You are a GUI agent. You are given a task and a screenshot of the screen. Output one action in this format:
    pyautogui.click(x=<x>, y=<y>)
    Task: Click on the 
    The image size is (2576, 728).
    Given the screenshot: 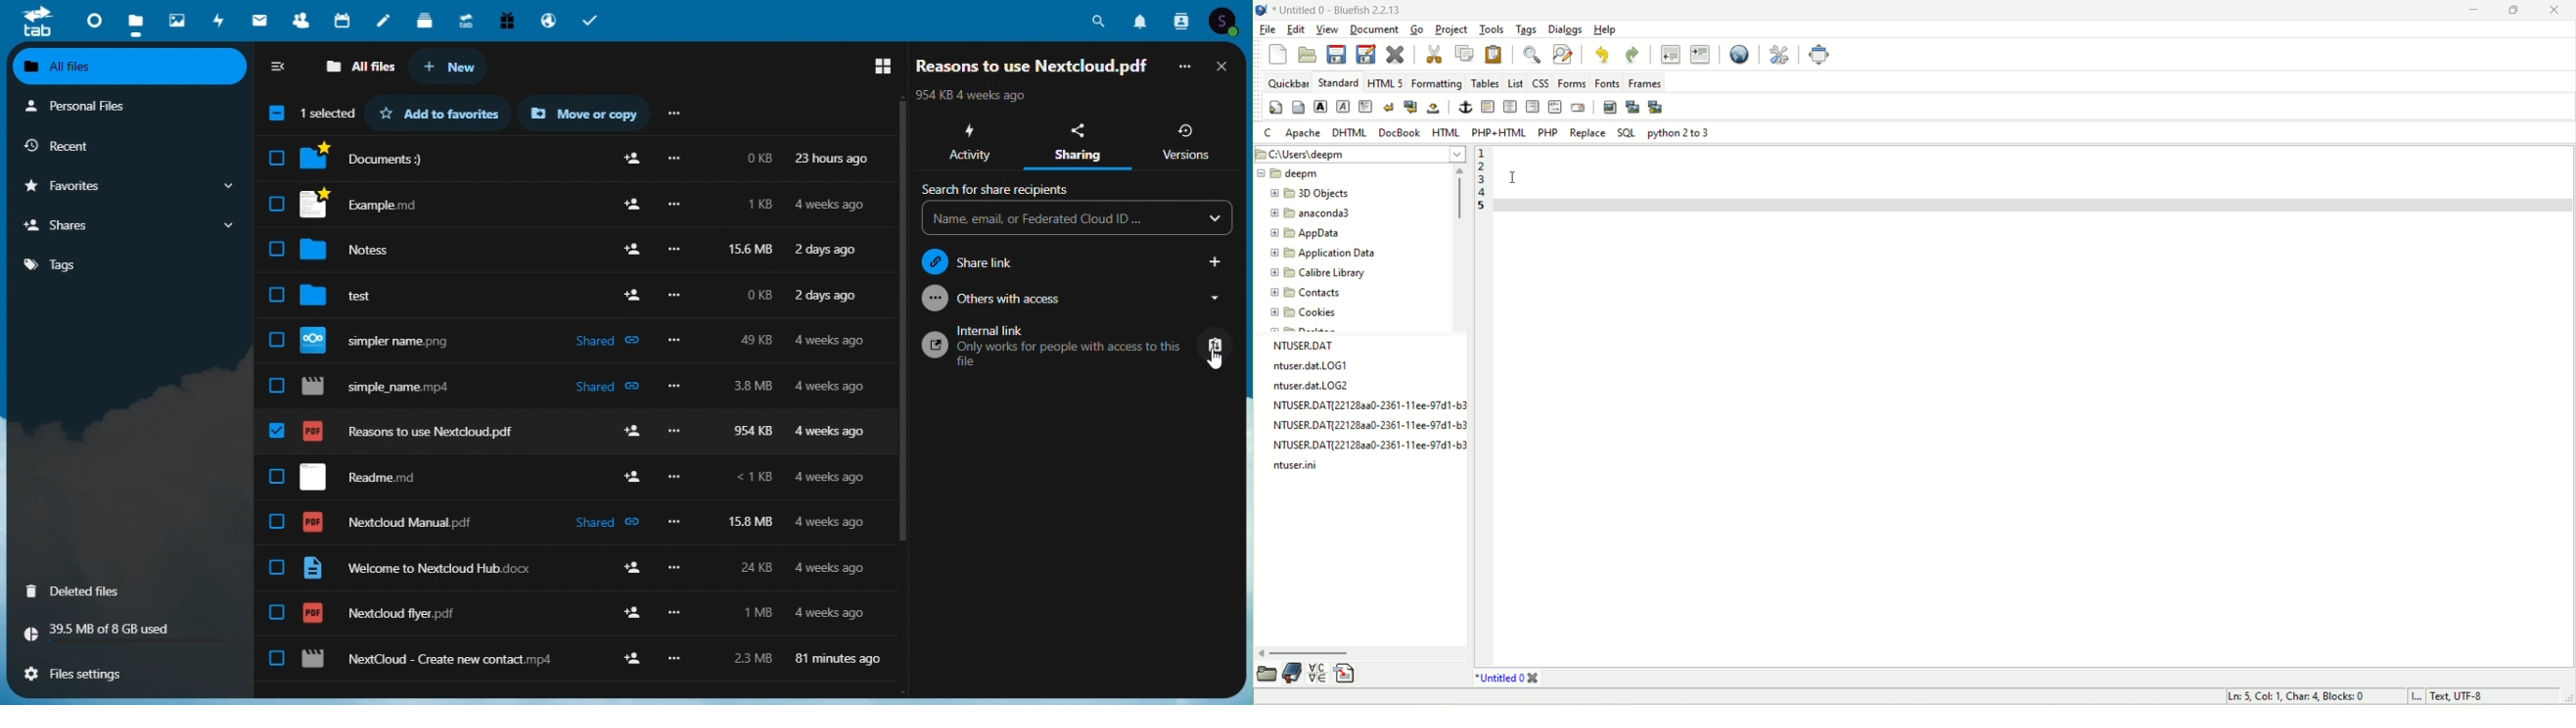 What is the action you would take?
    pyautogui.click(x=674, y=387)
    